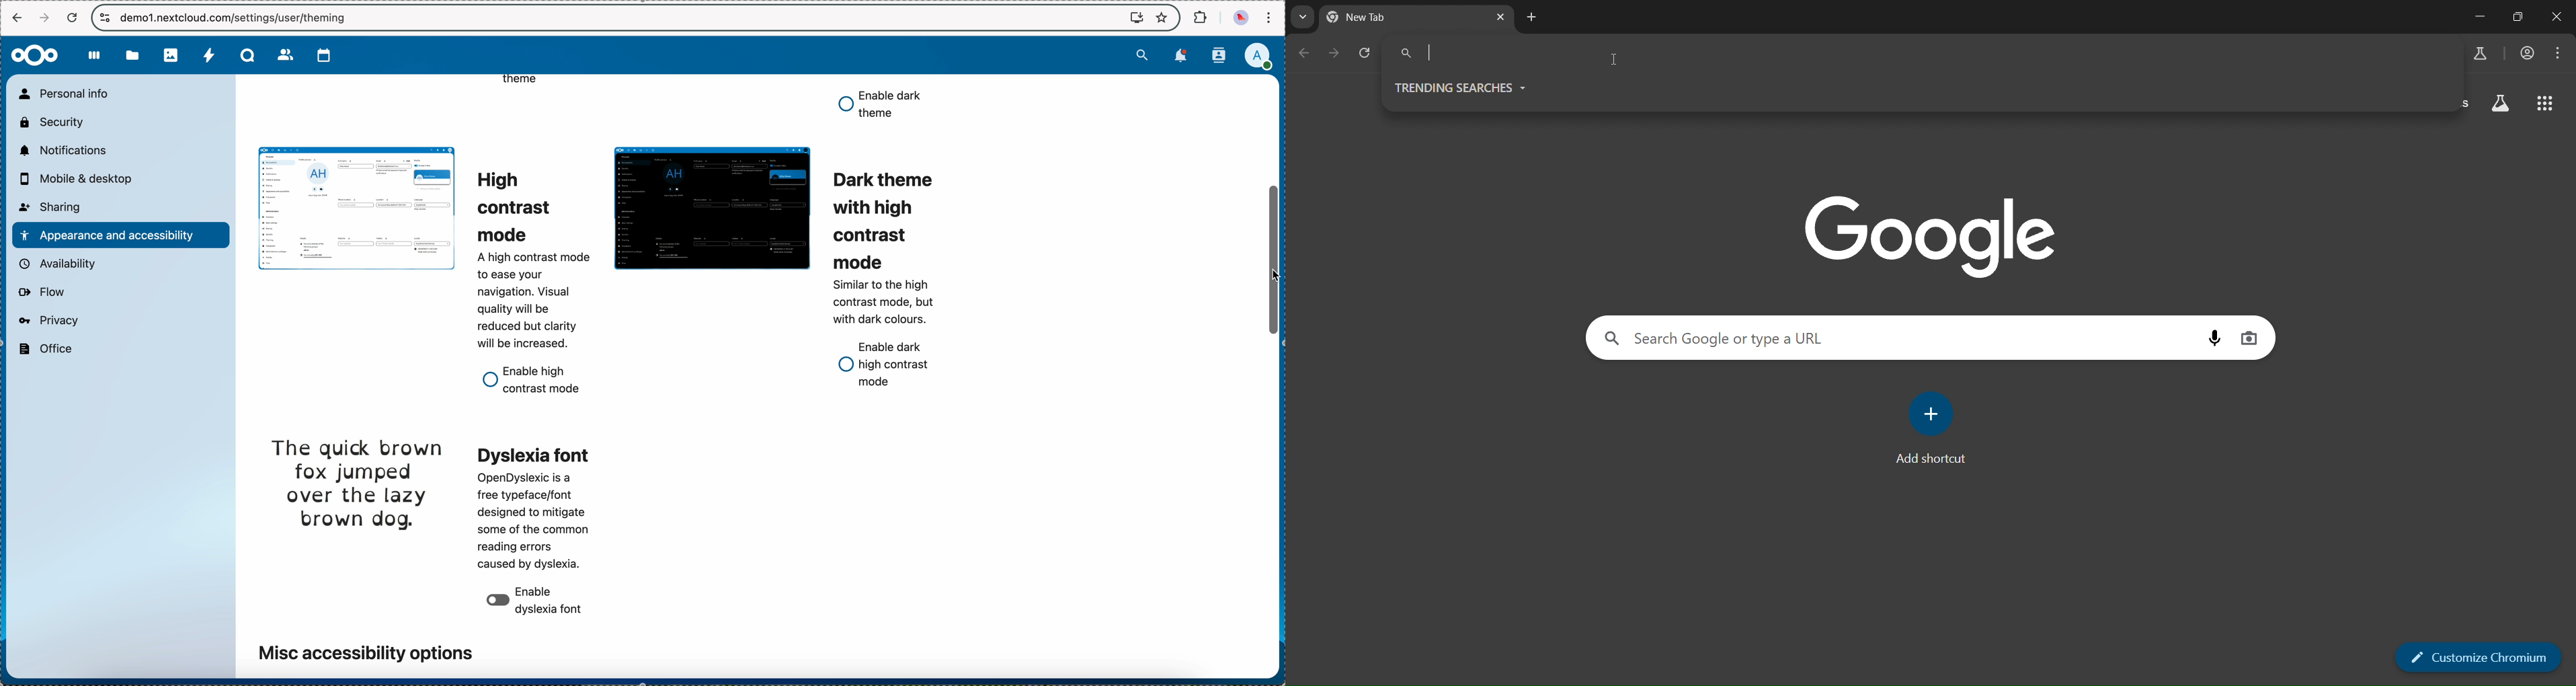 The image size is (2576, 700). What do you see at coordinates (880, 105) in the screenshot?
I see `enable dark theme option` at bounding box center [880, 105].